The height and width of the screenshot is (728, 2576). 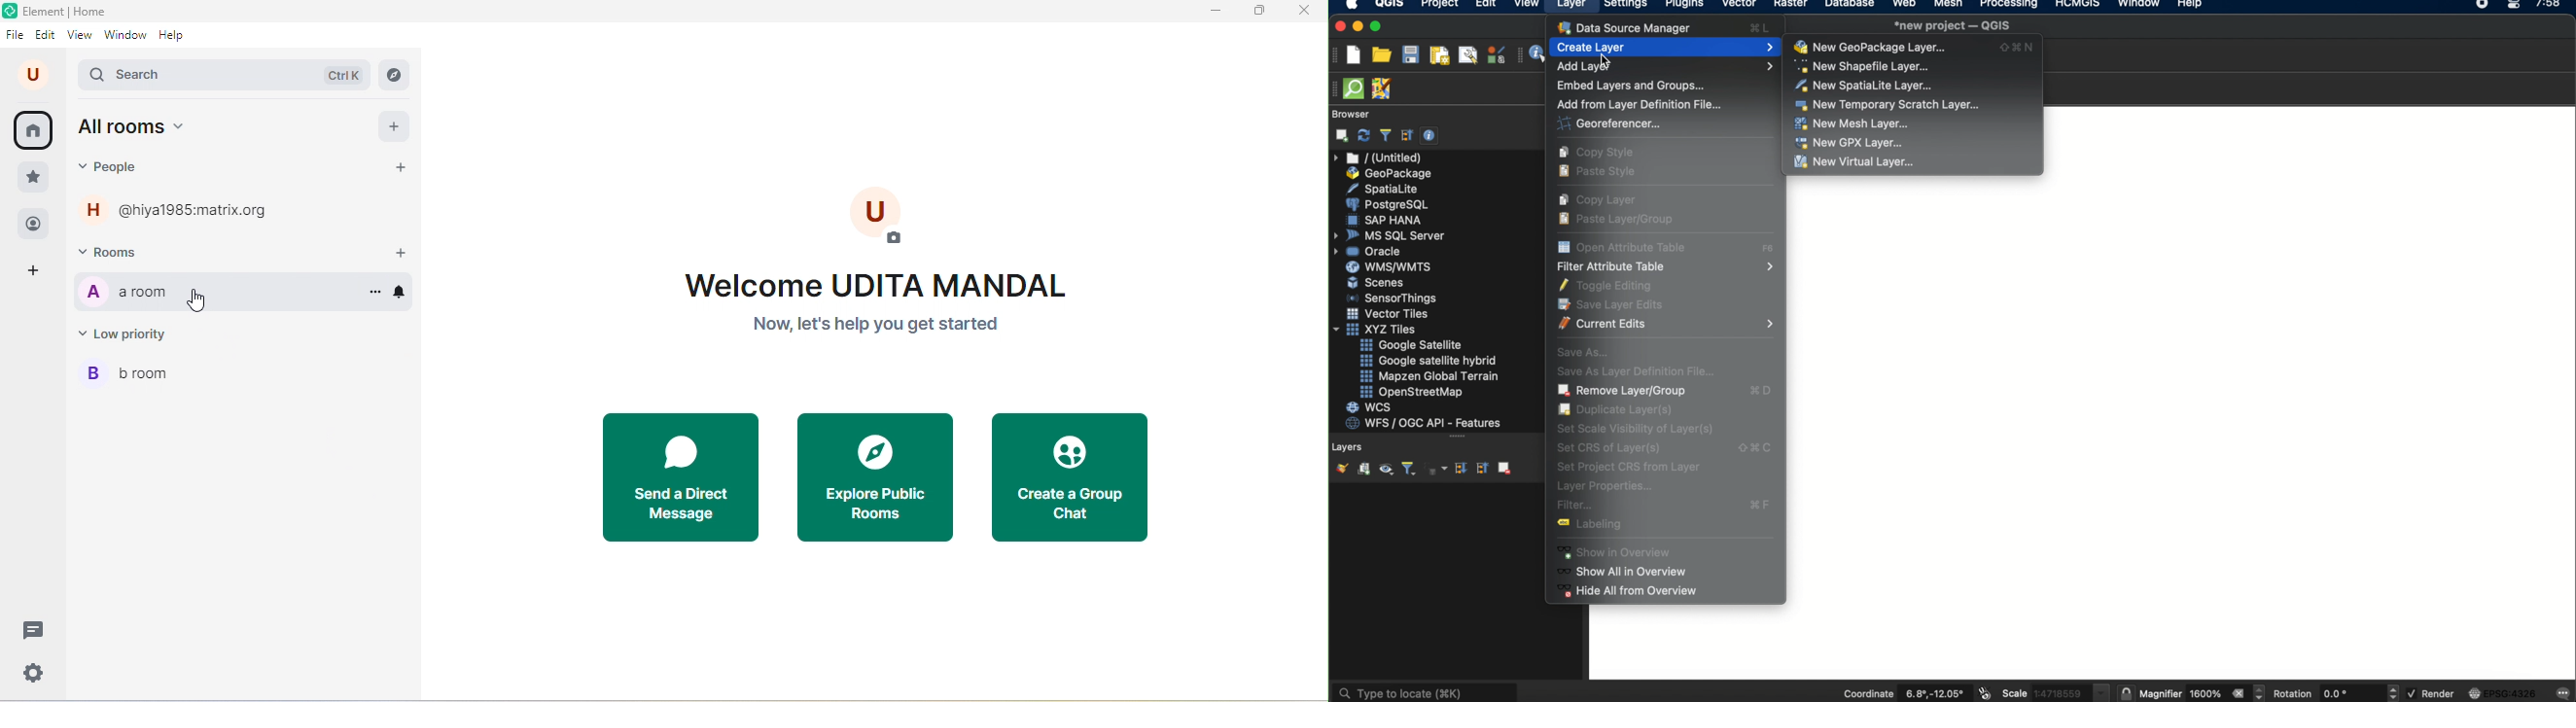 What do you see at coordinates (2503, 692) in the screenshot?
I see `EPSG:4326` at bounding box center [2503, 692].